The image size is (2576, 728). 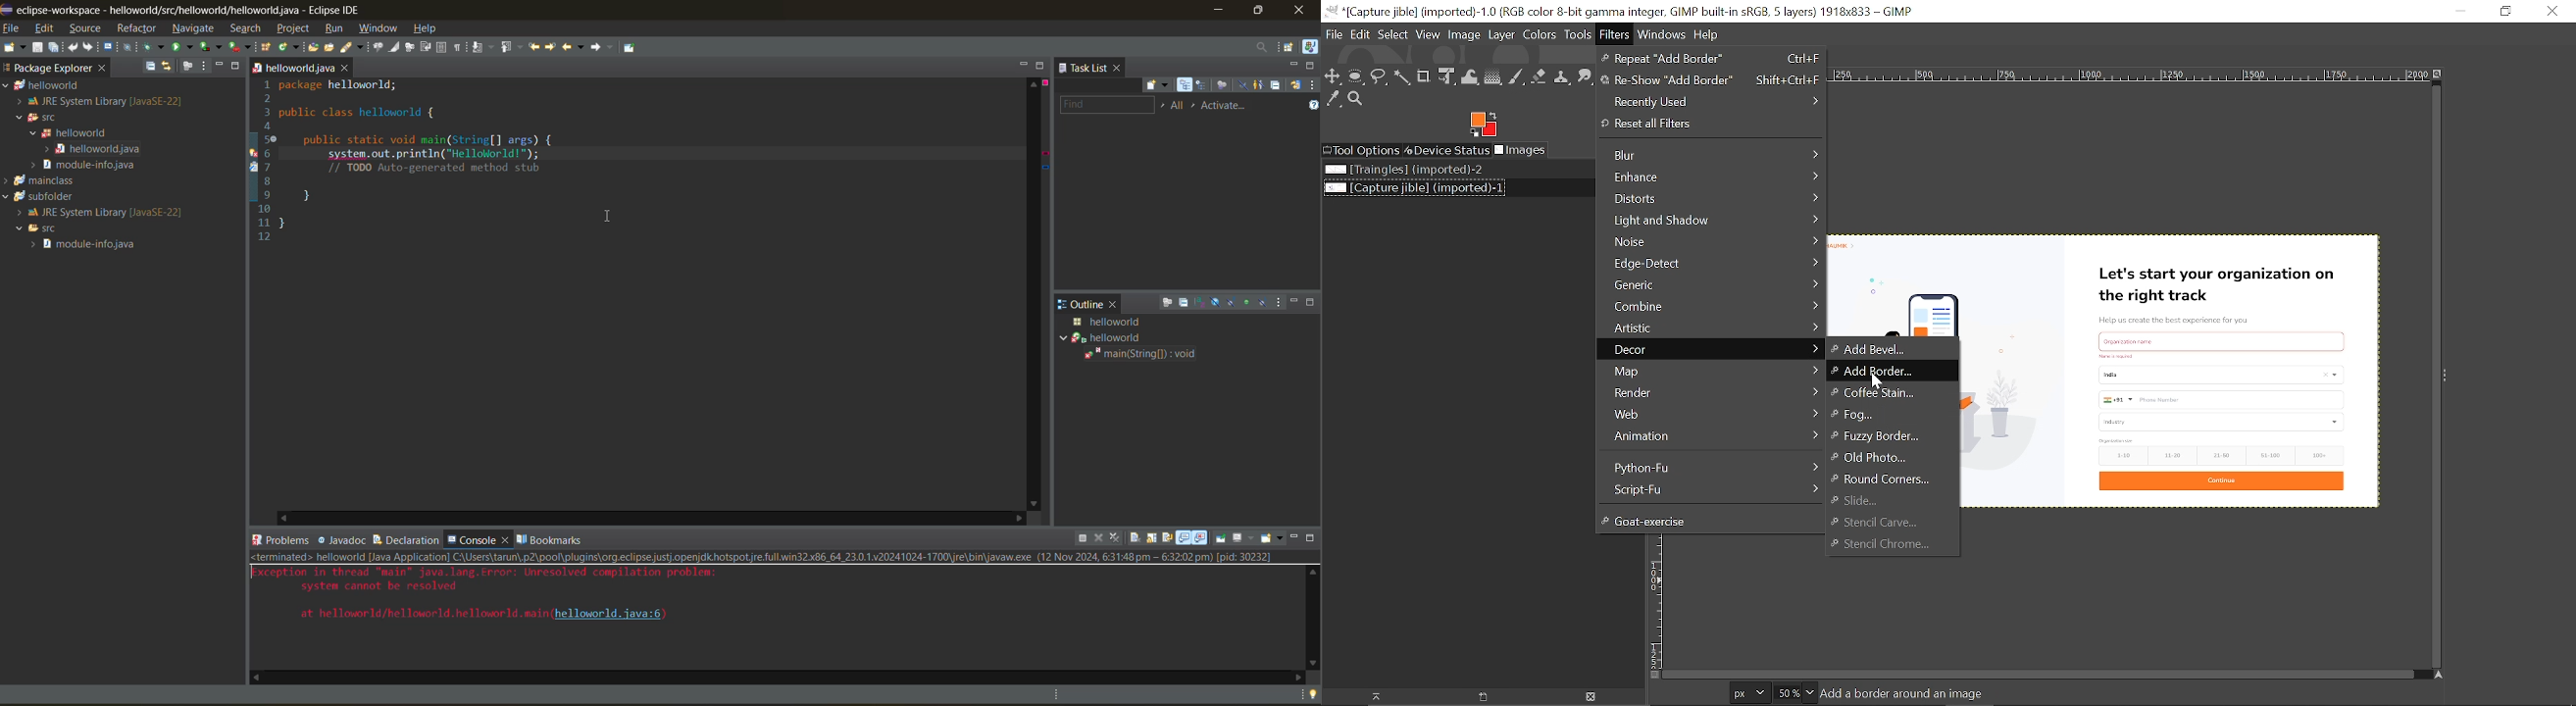 What do you see at coordinates (1222, 85) in the screenshot?
I see `focus on workweek` at bounding box center [1222, 85].